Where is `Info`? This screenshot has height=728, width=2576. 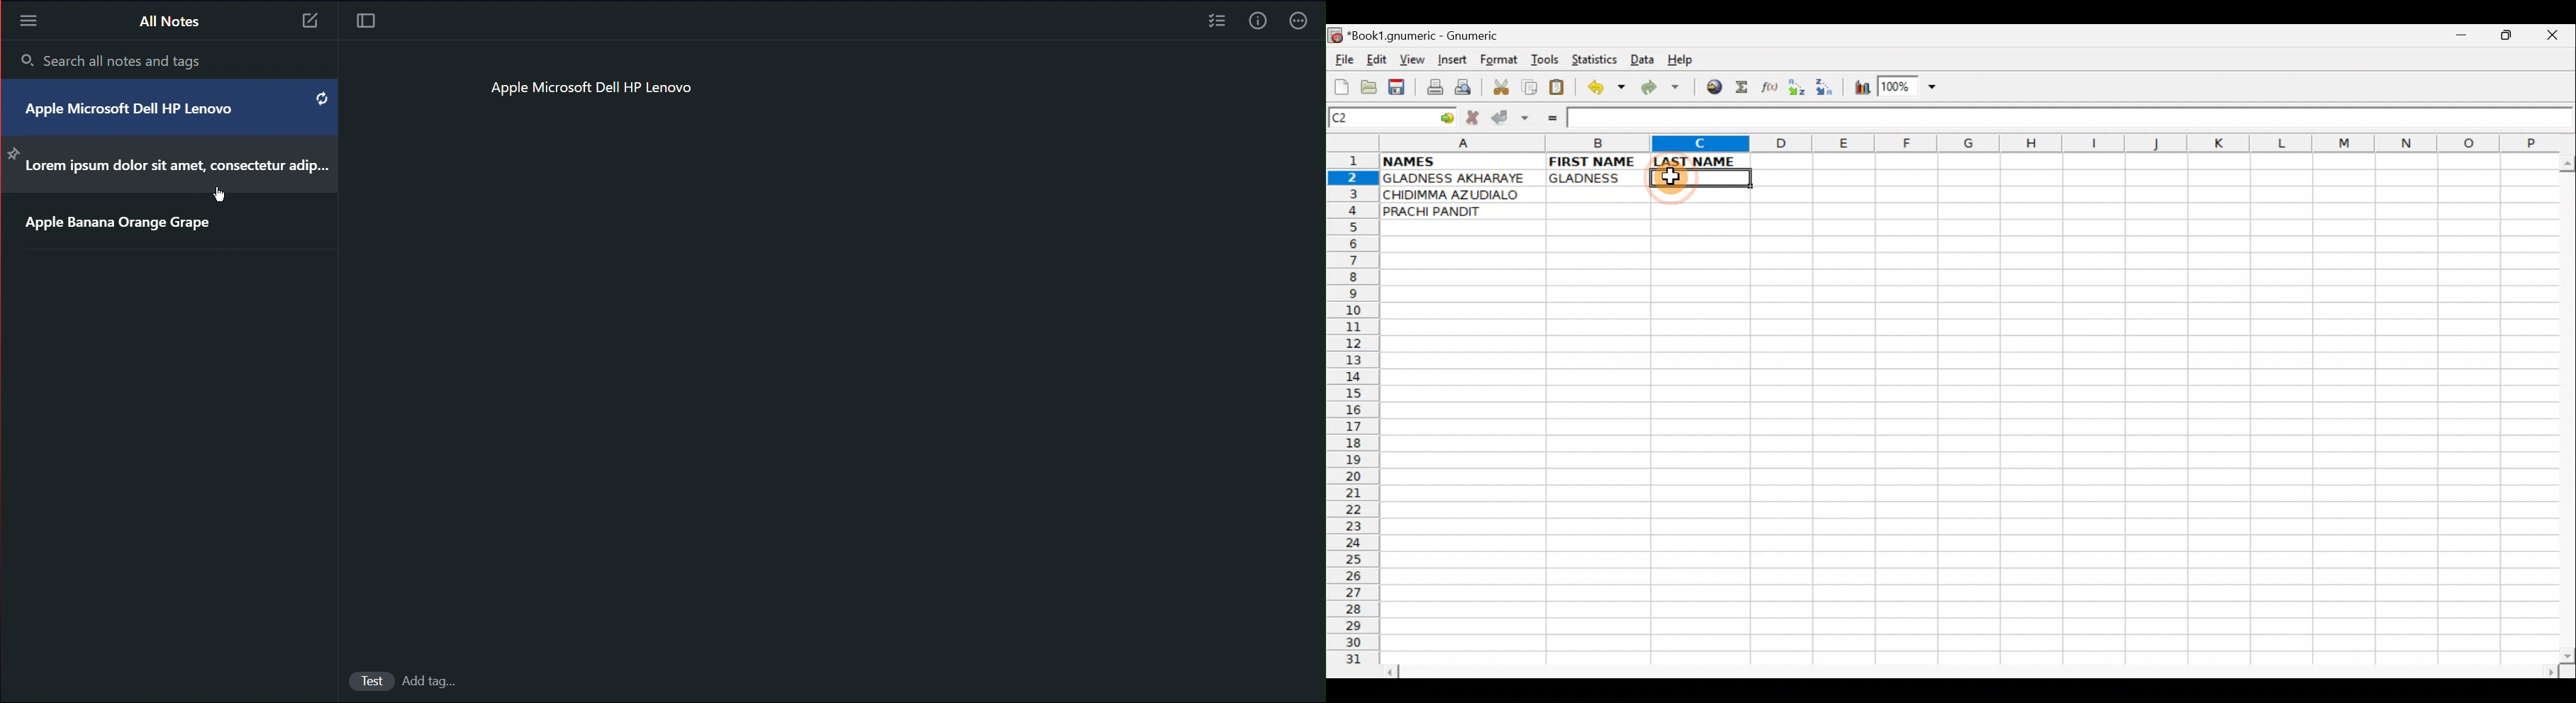
Info is located at coordinates (1256, 24).